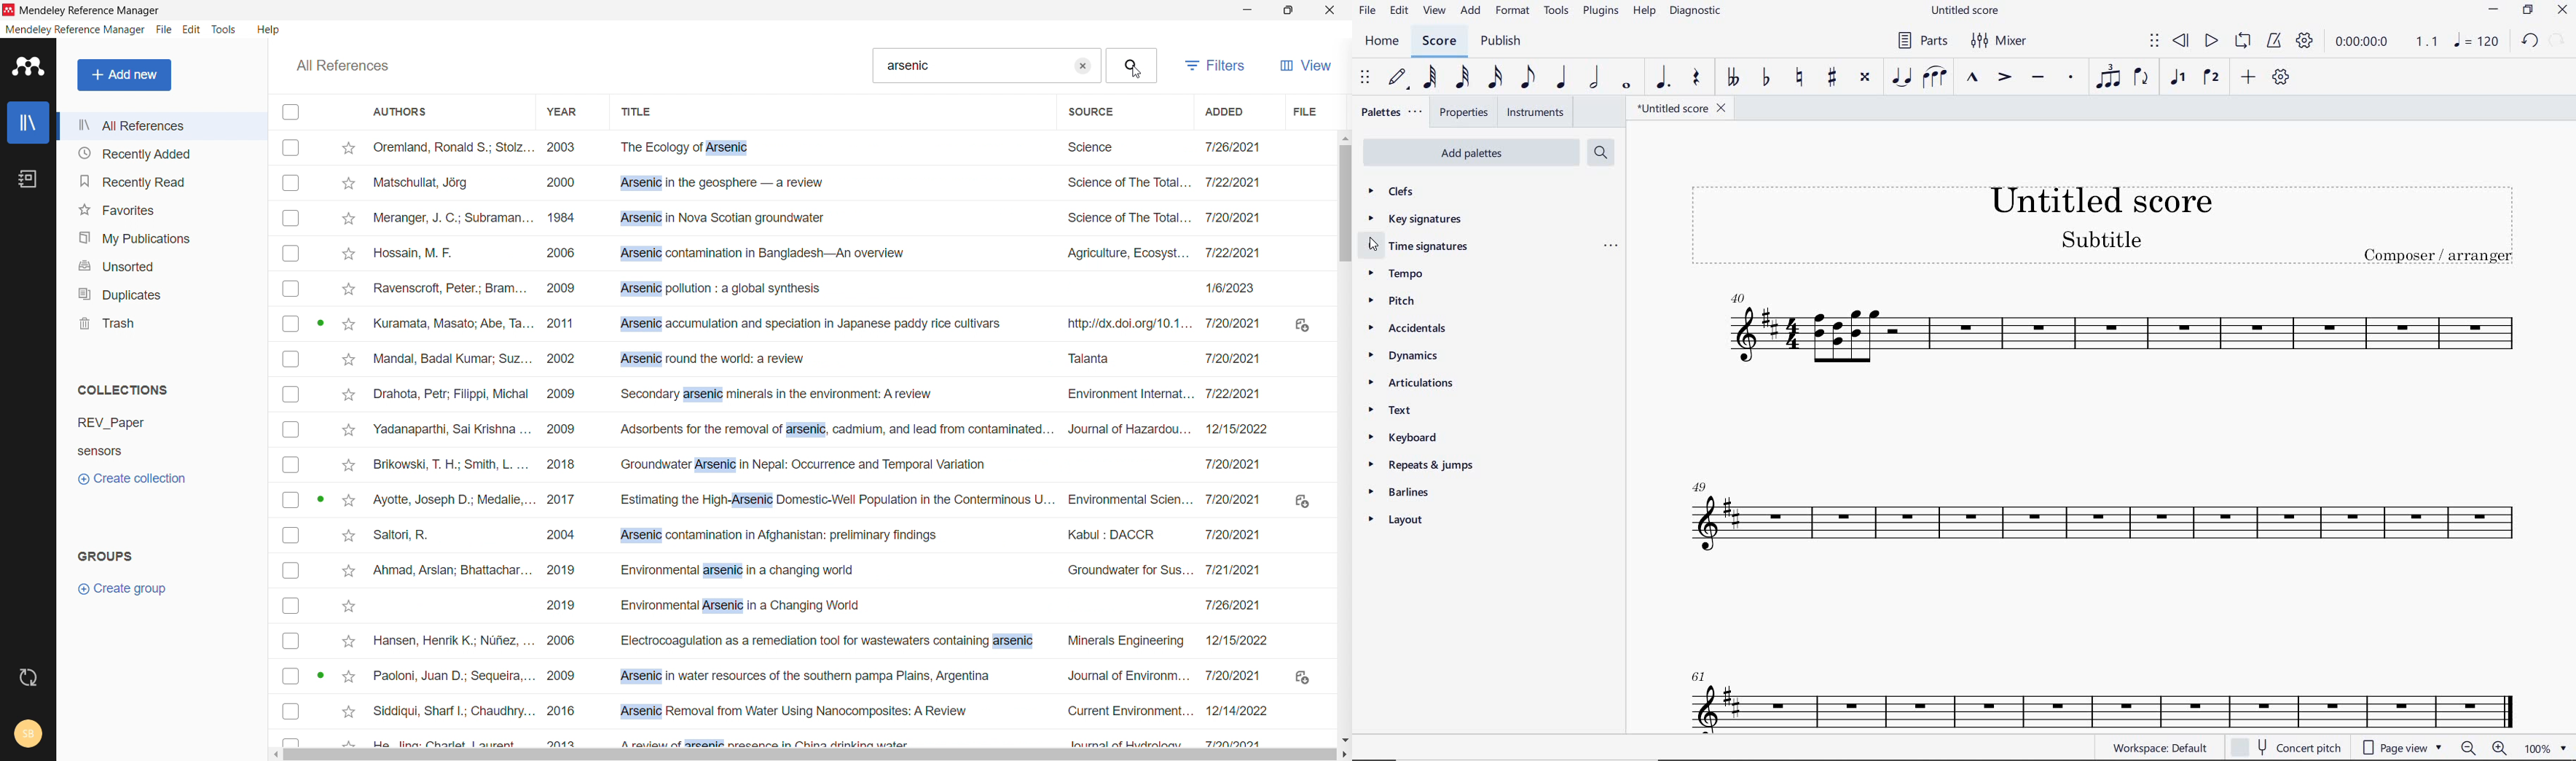 This screenshot has height=784, width=2576. What do you see at coordinates (832, 111) in the screenshot?
I see `title` at bounding box center [832, 111].